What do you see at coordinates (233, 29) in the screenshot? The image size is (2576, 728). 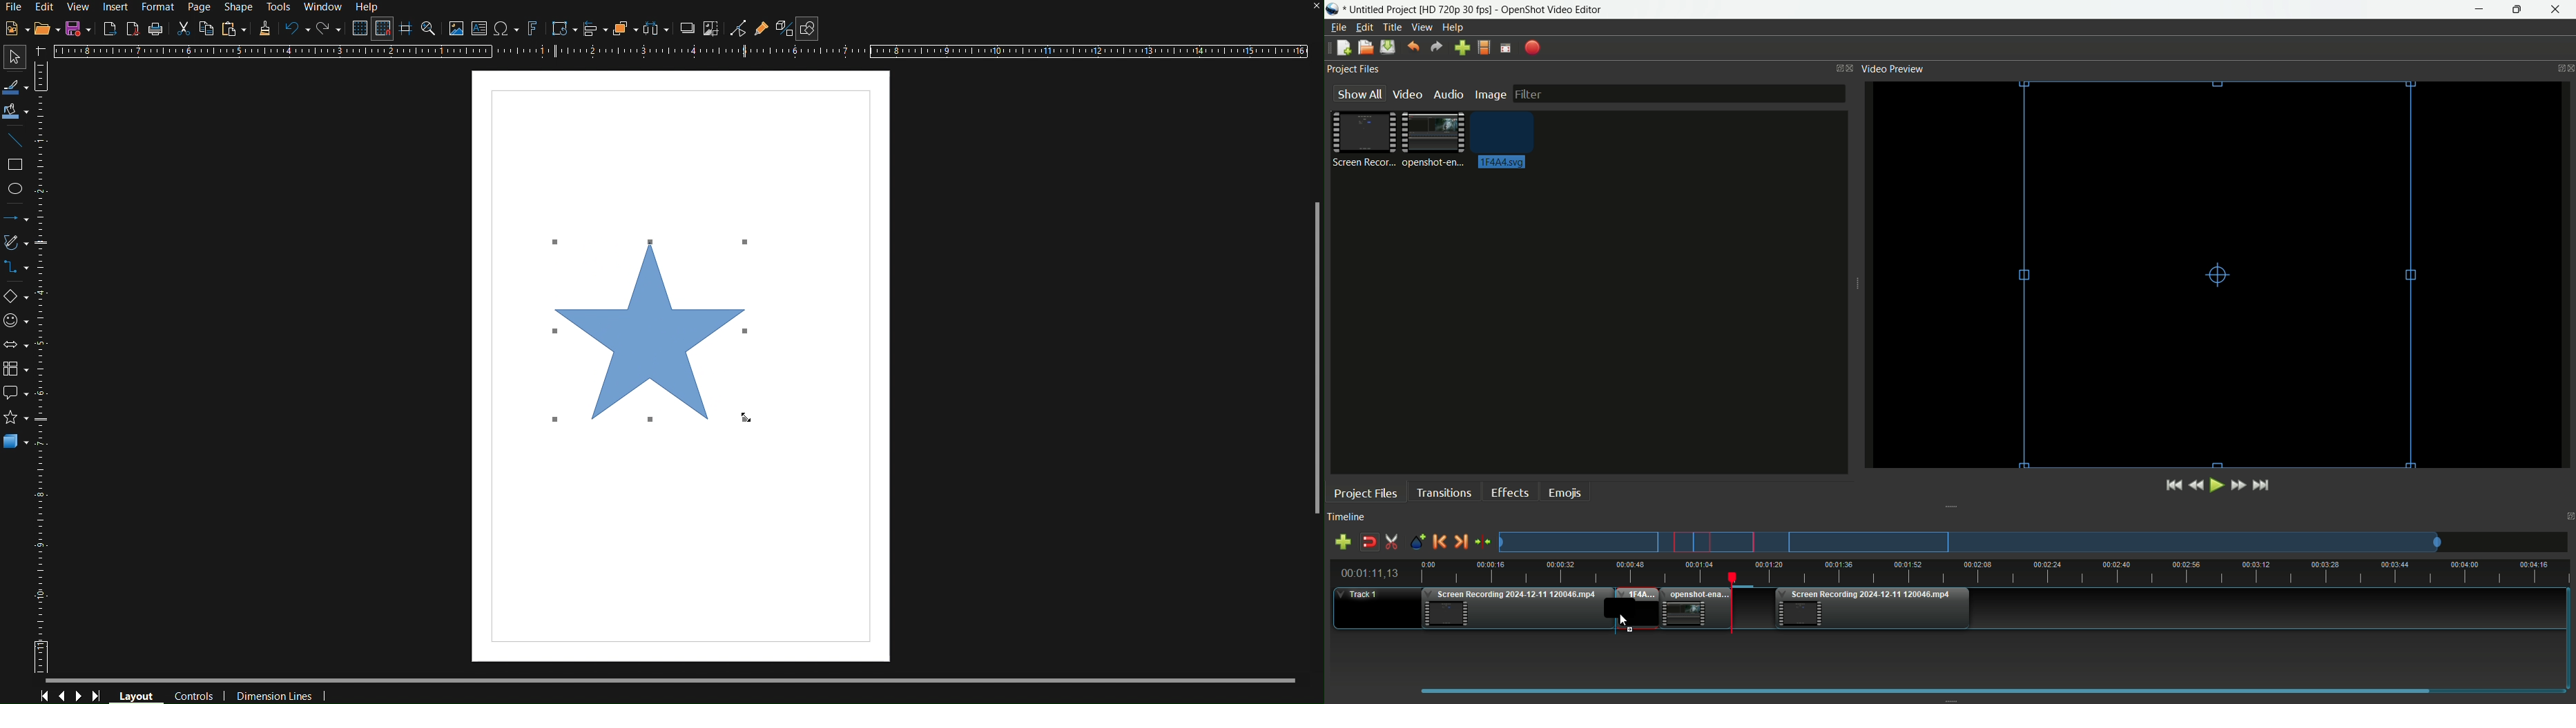 I see `Paste` at bounding box center [233, 29].